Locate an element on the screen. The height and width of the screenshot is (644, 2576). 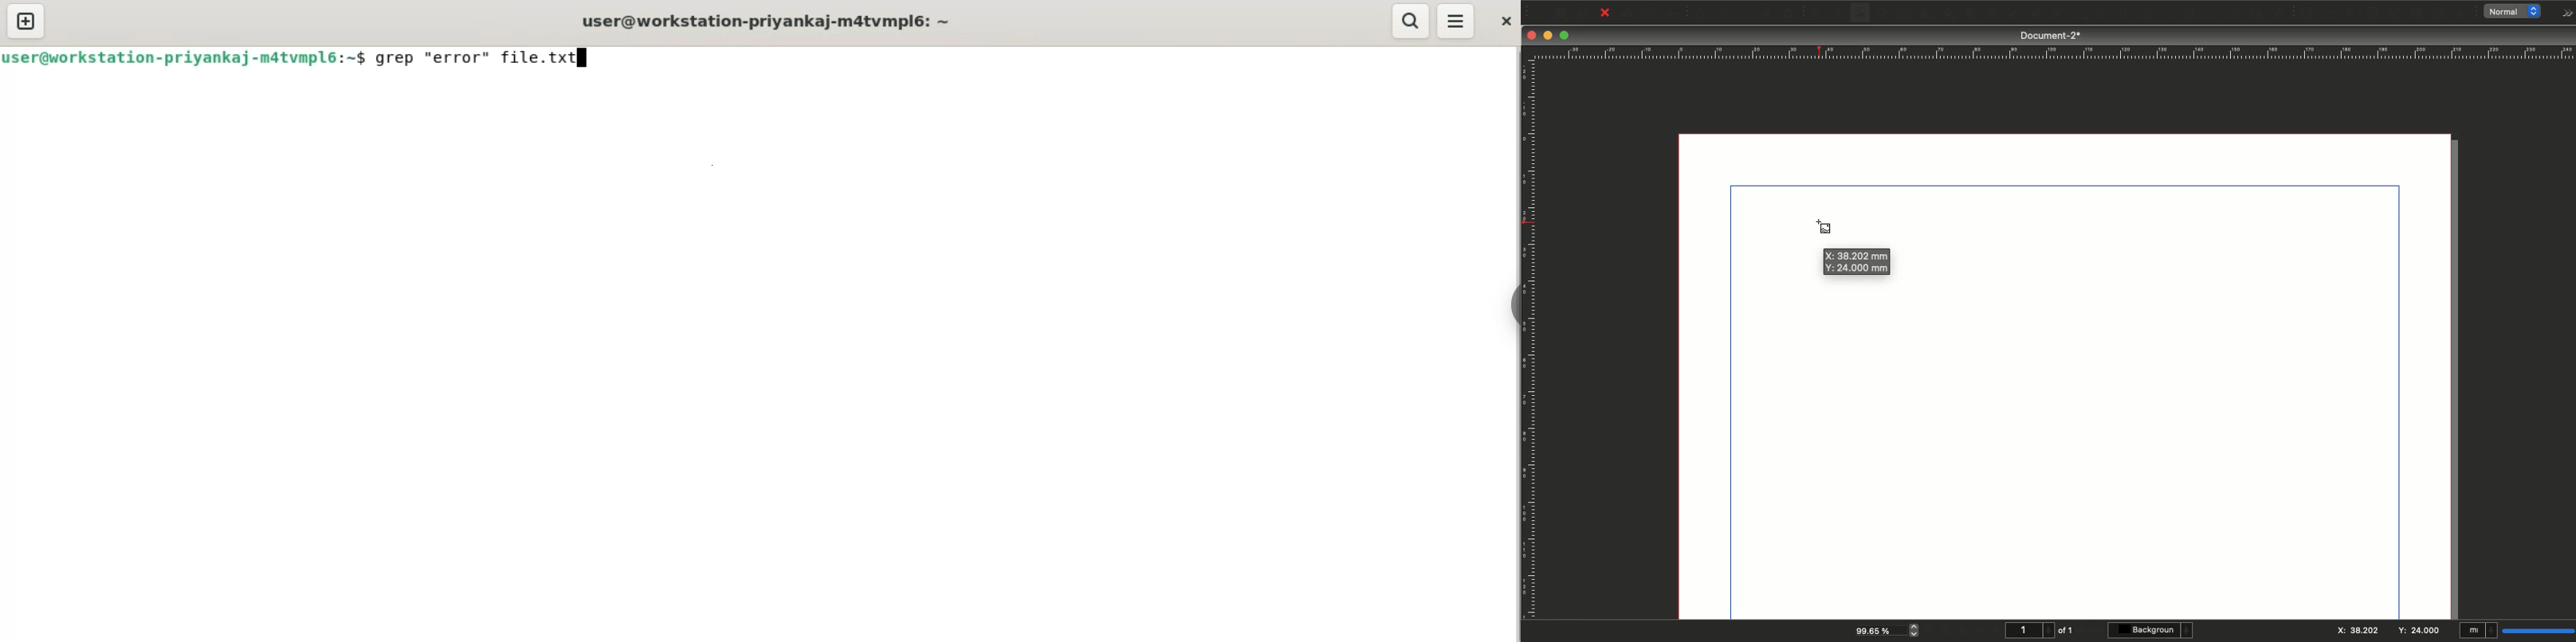
Close is located at coordinates (1605, 13).